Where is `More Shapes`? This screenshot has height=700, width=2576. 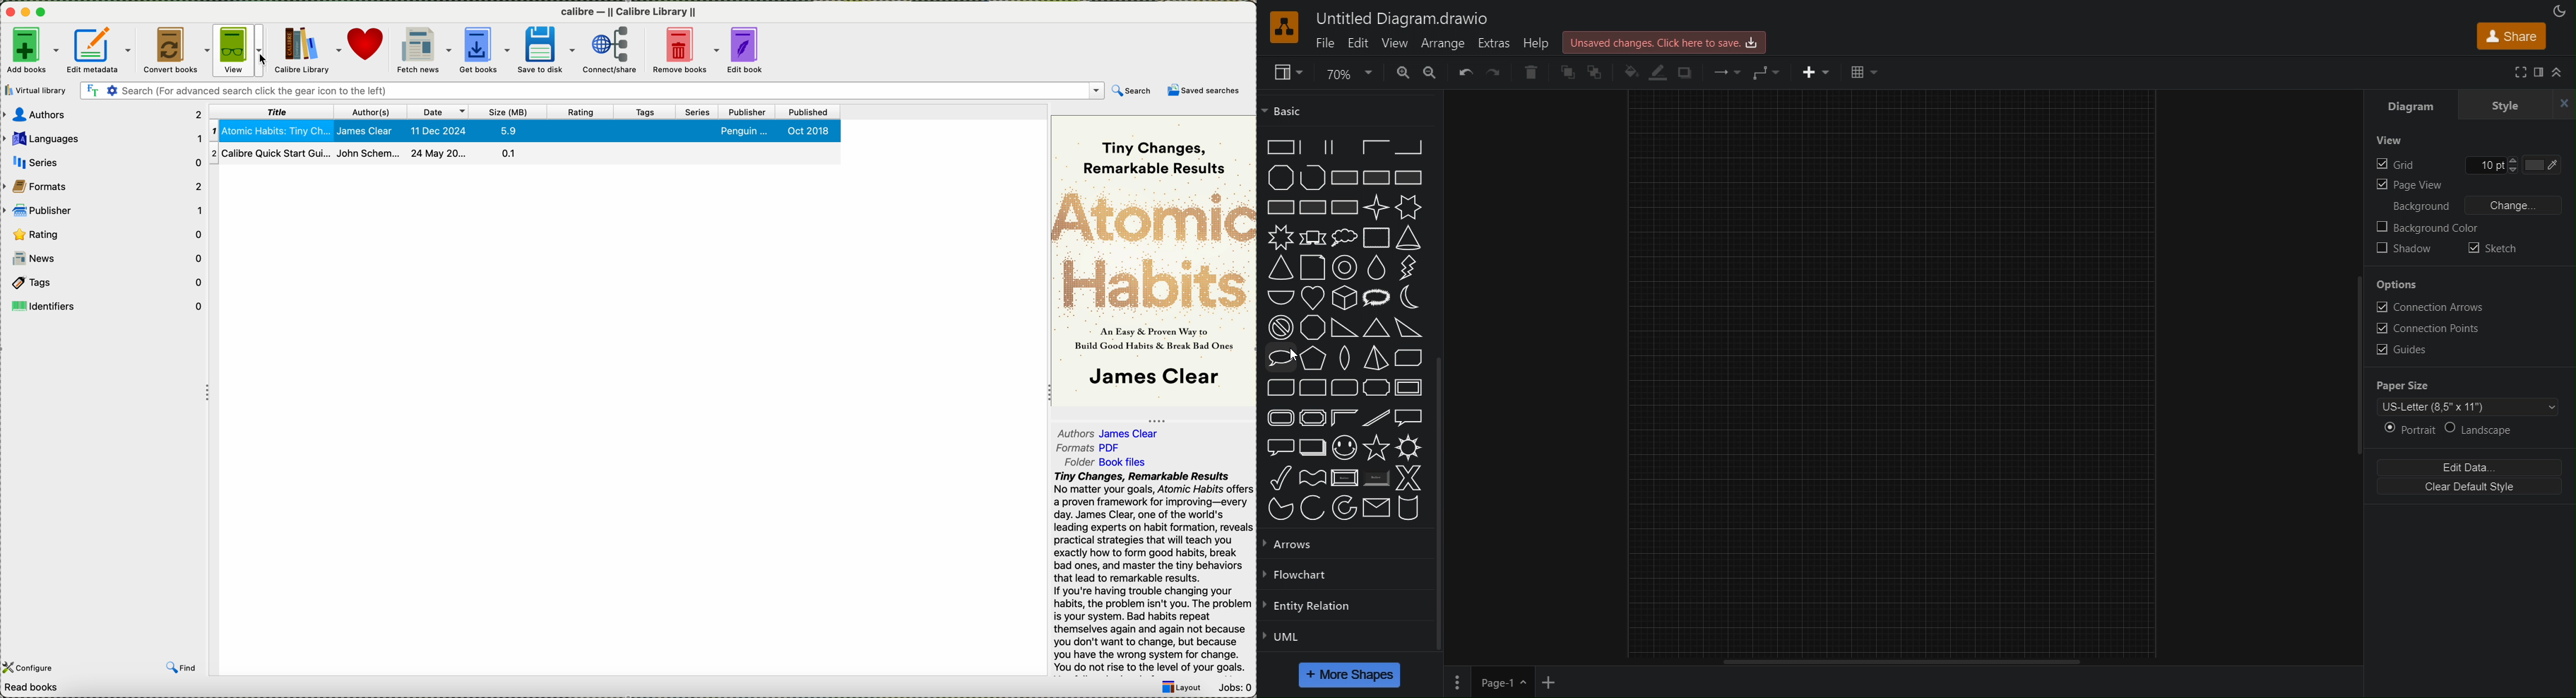
More Shapes is located at coordinates (1353, 676).